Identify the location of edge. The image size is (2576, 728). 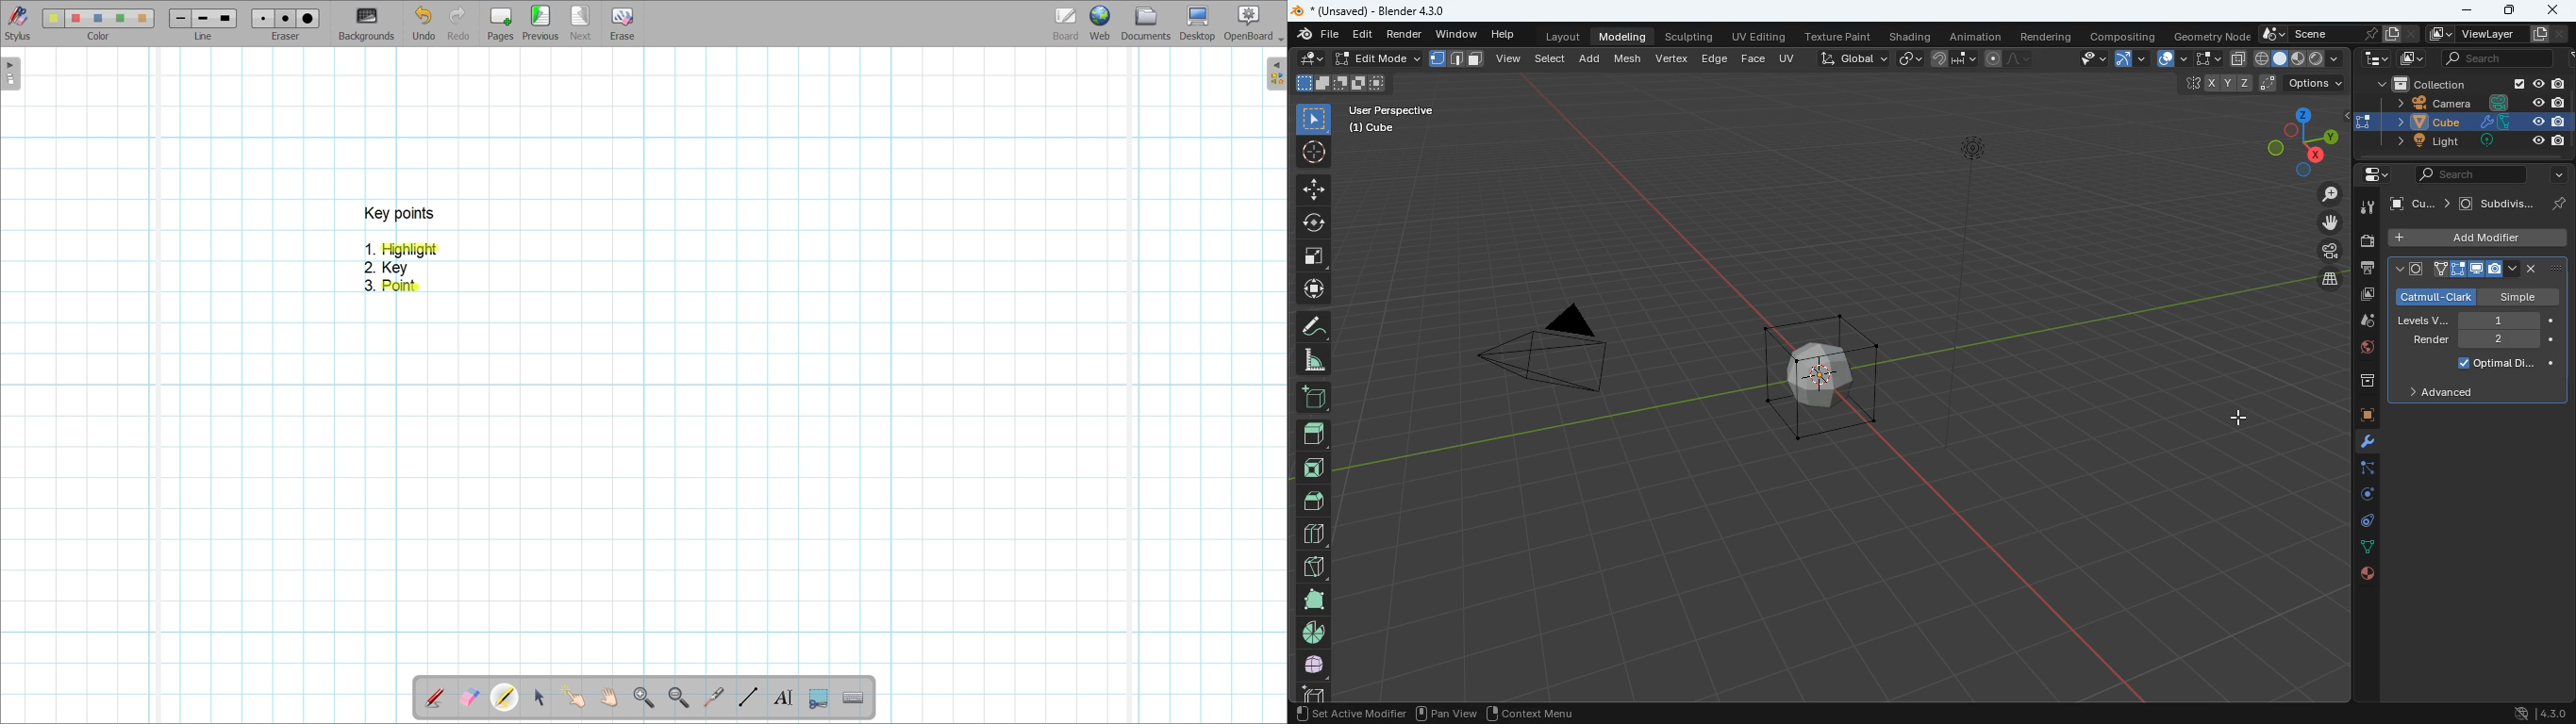
(1715, 58).